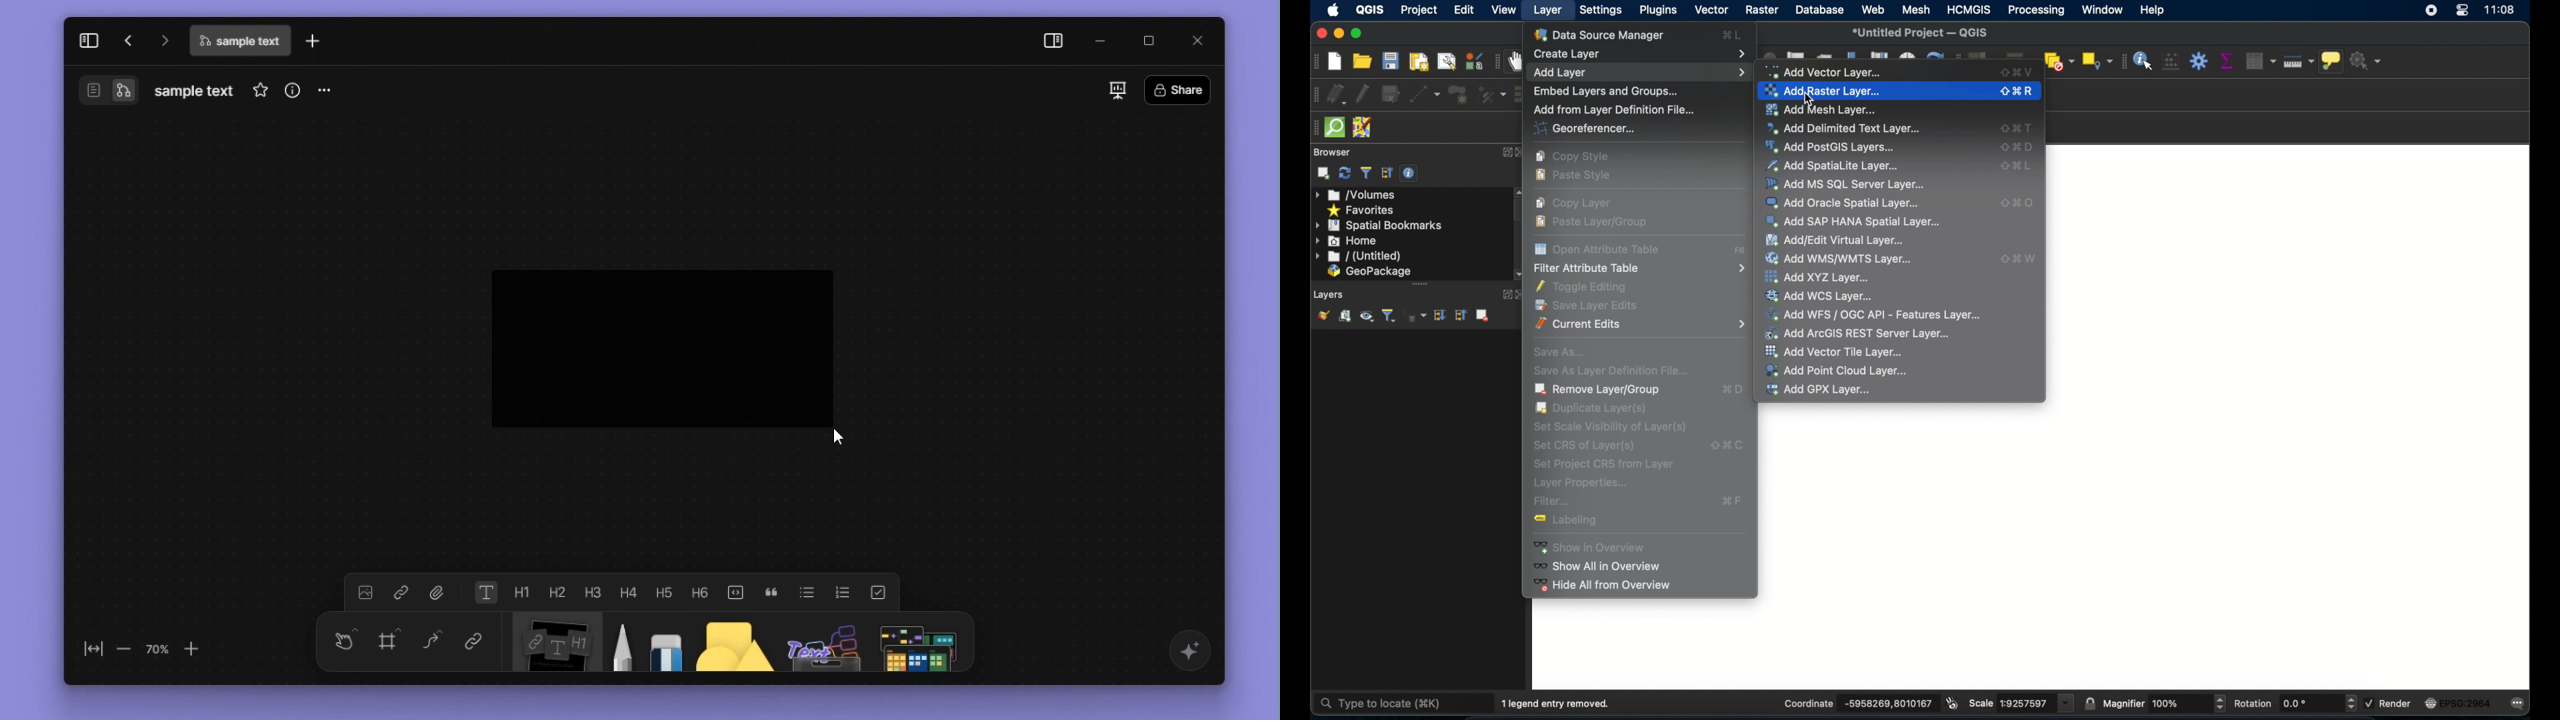 The image size is (2576, 728). I want to click on code block, so click(736, 590).